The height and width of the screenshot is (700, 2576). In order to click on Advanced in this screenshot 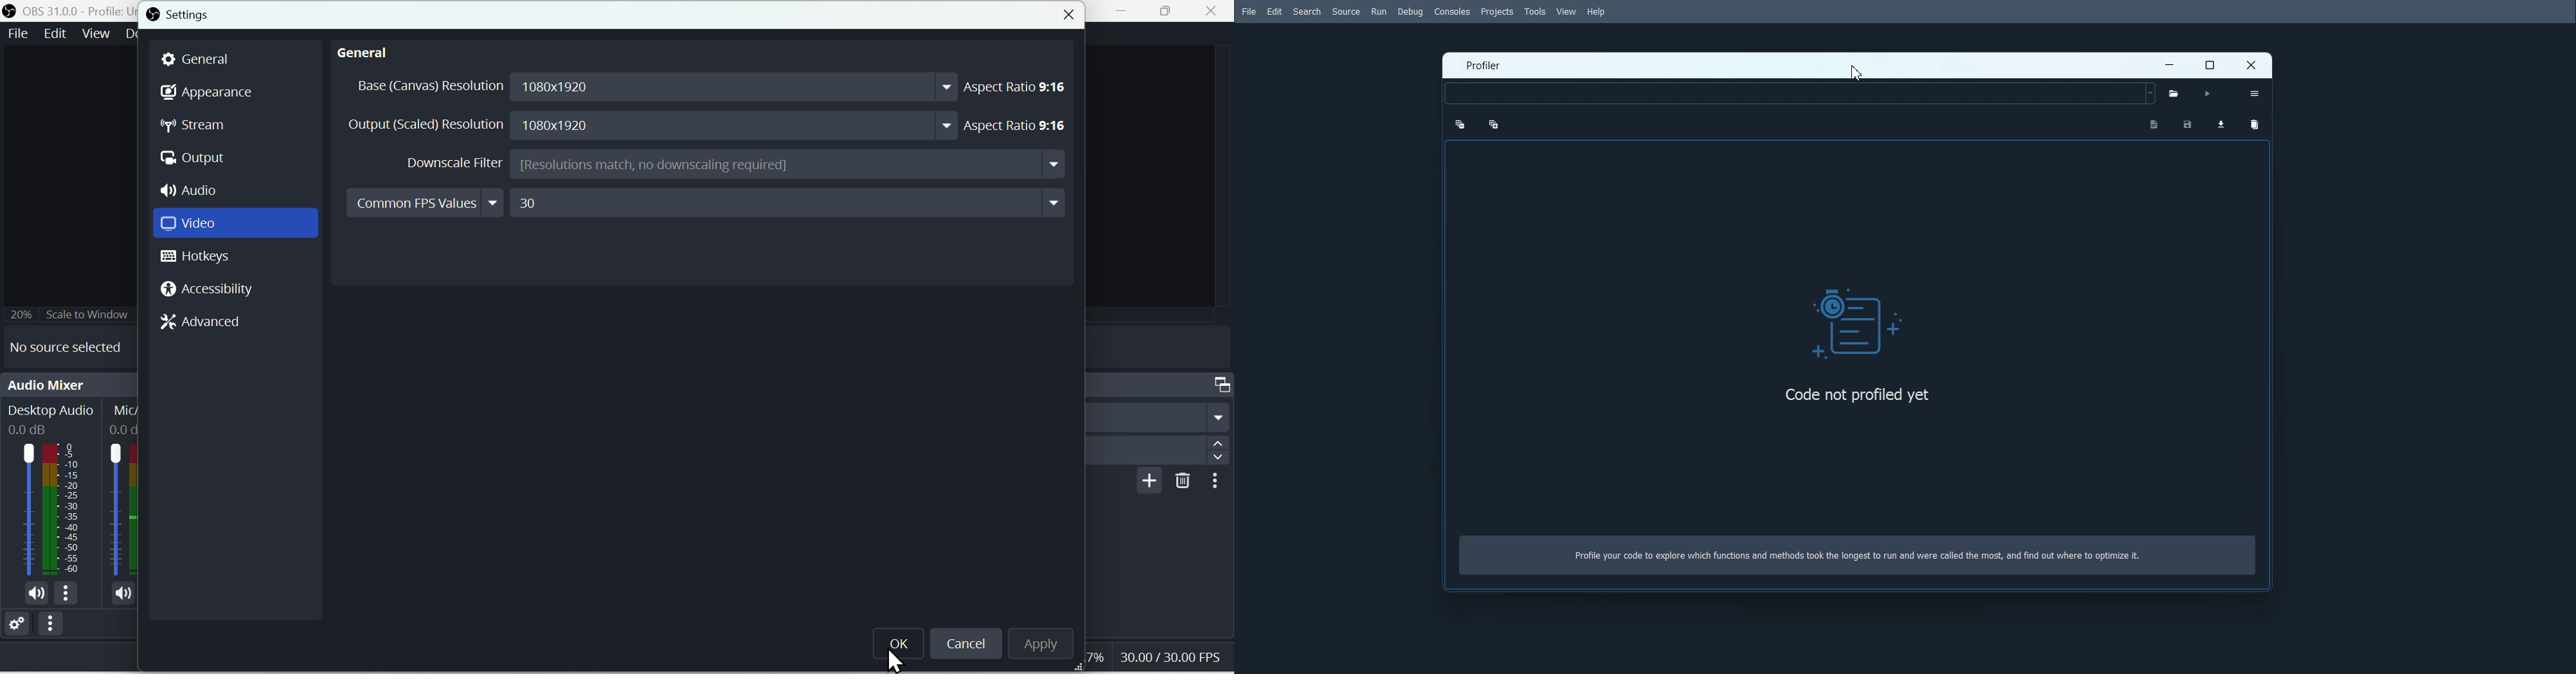, I will do `click(205, 320)`.